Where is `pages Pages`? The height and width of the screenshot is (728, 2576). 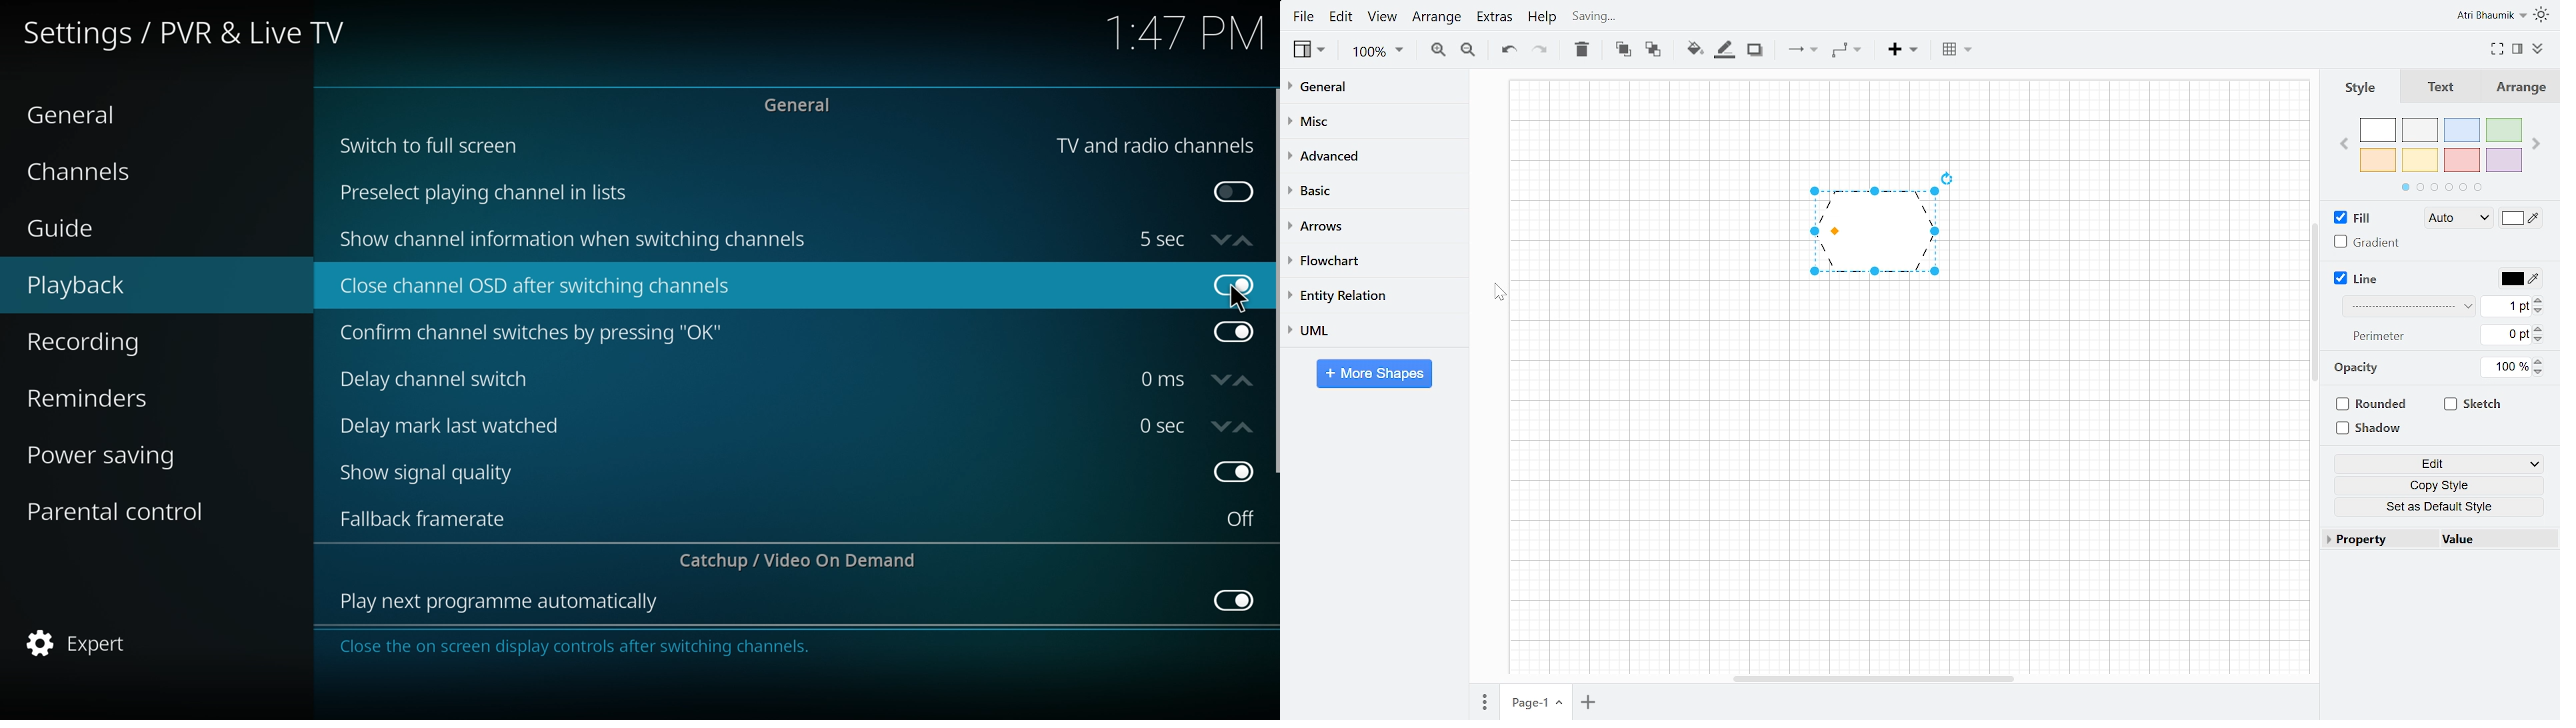
pages Pages is located at coordinates (1484, 701).